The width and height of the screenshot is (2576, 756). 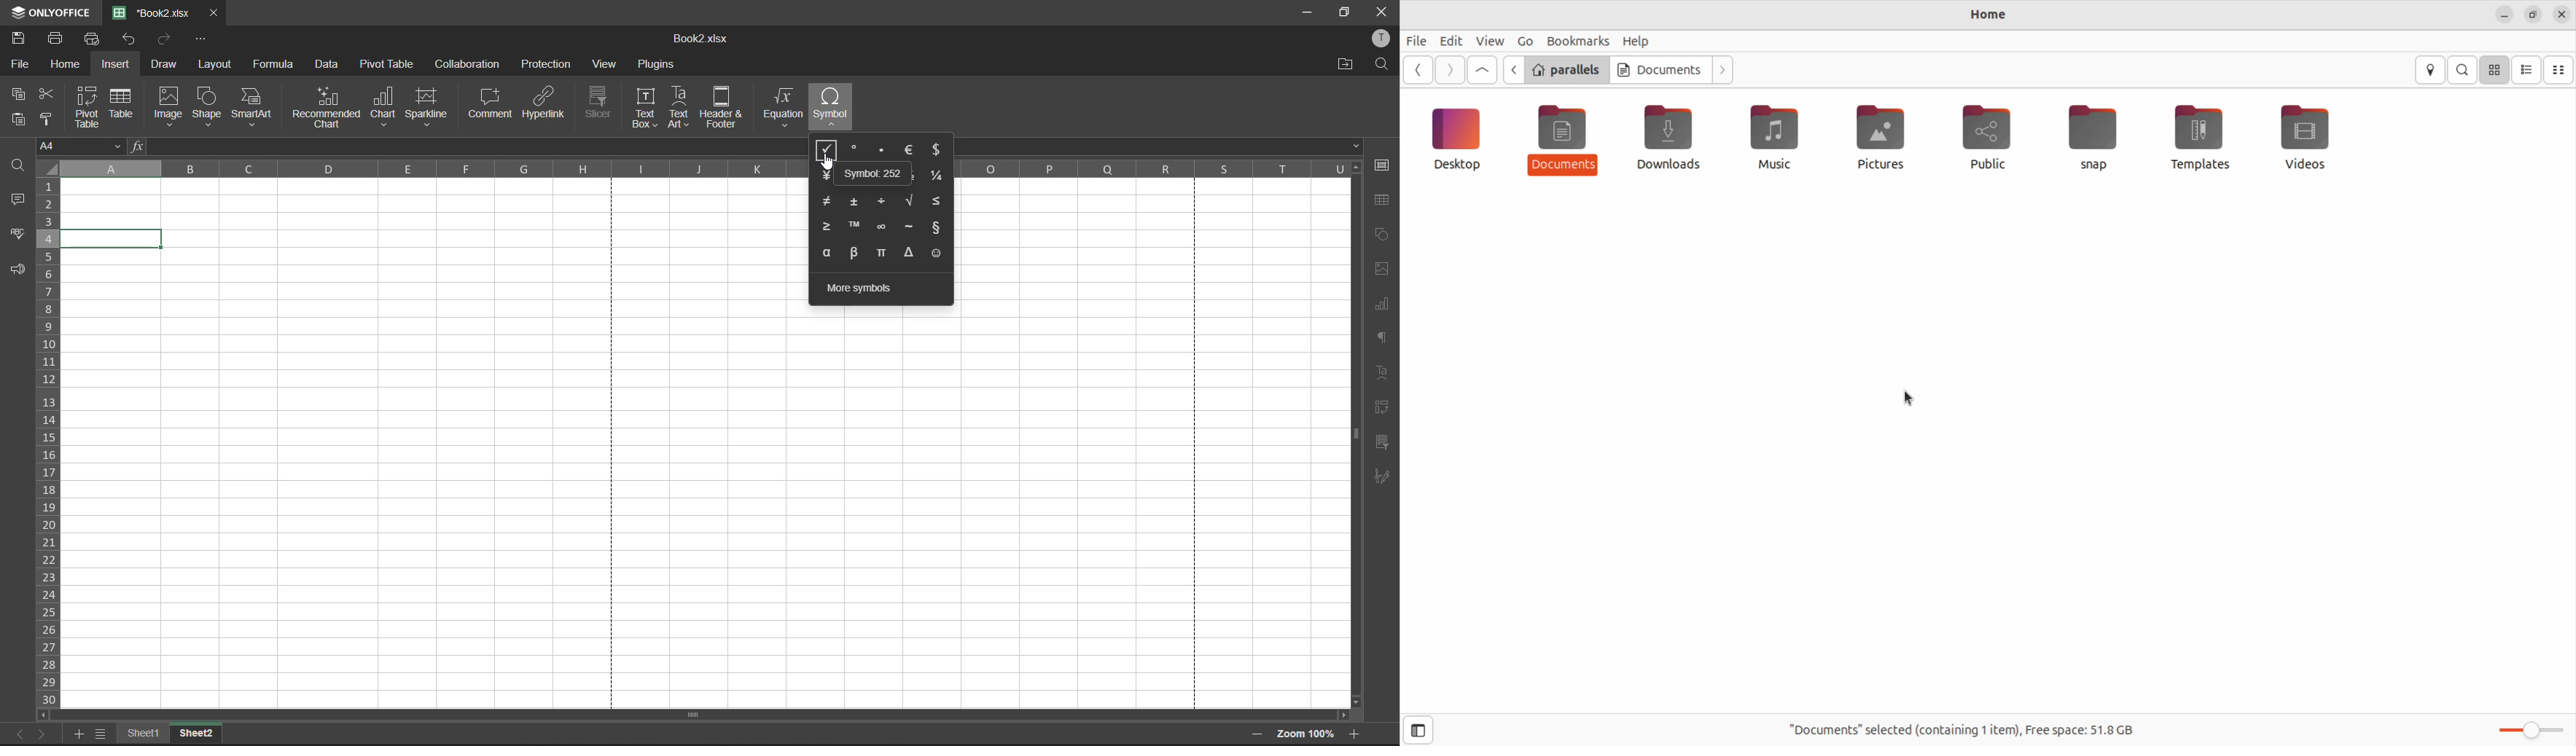 What do you see at coordinates (18, 94) in the screenshot?
I see `copy` at bounding box center [18, 94].